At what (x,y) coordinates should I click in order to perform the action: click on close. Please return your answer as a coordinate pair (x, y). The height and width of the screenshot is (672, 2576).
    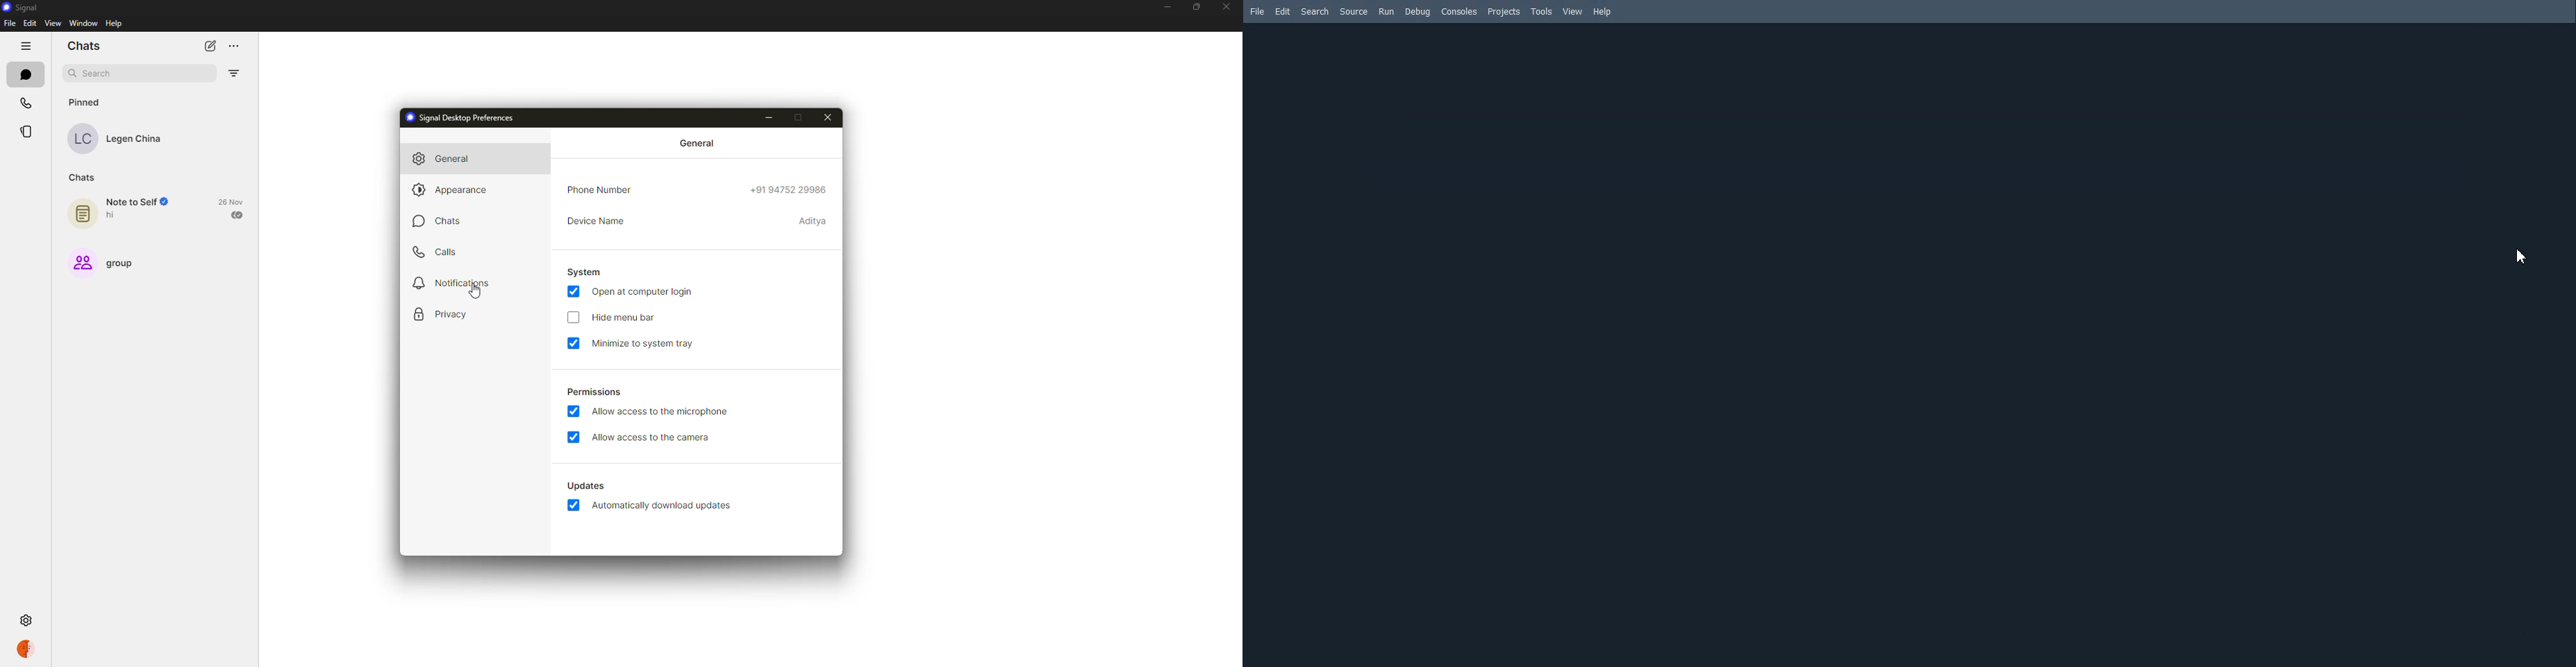
    Looking at the image, I should click on (829, 116).